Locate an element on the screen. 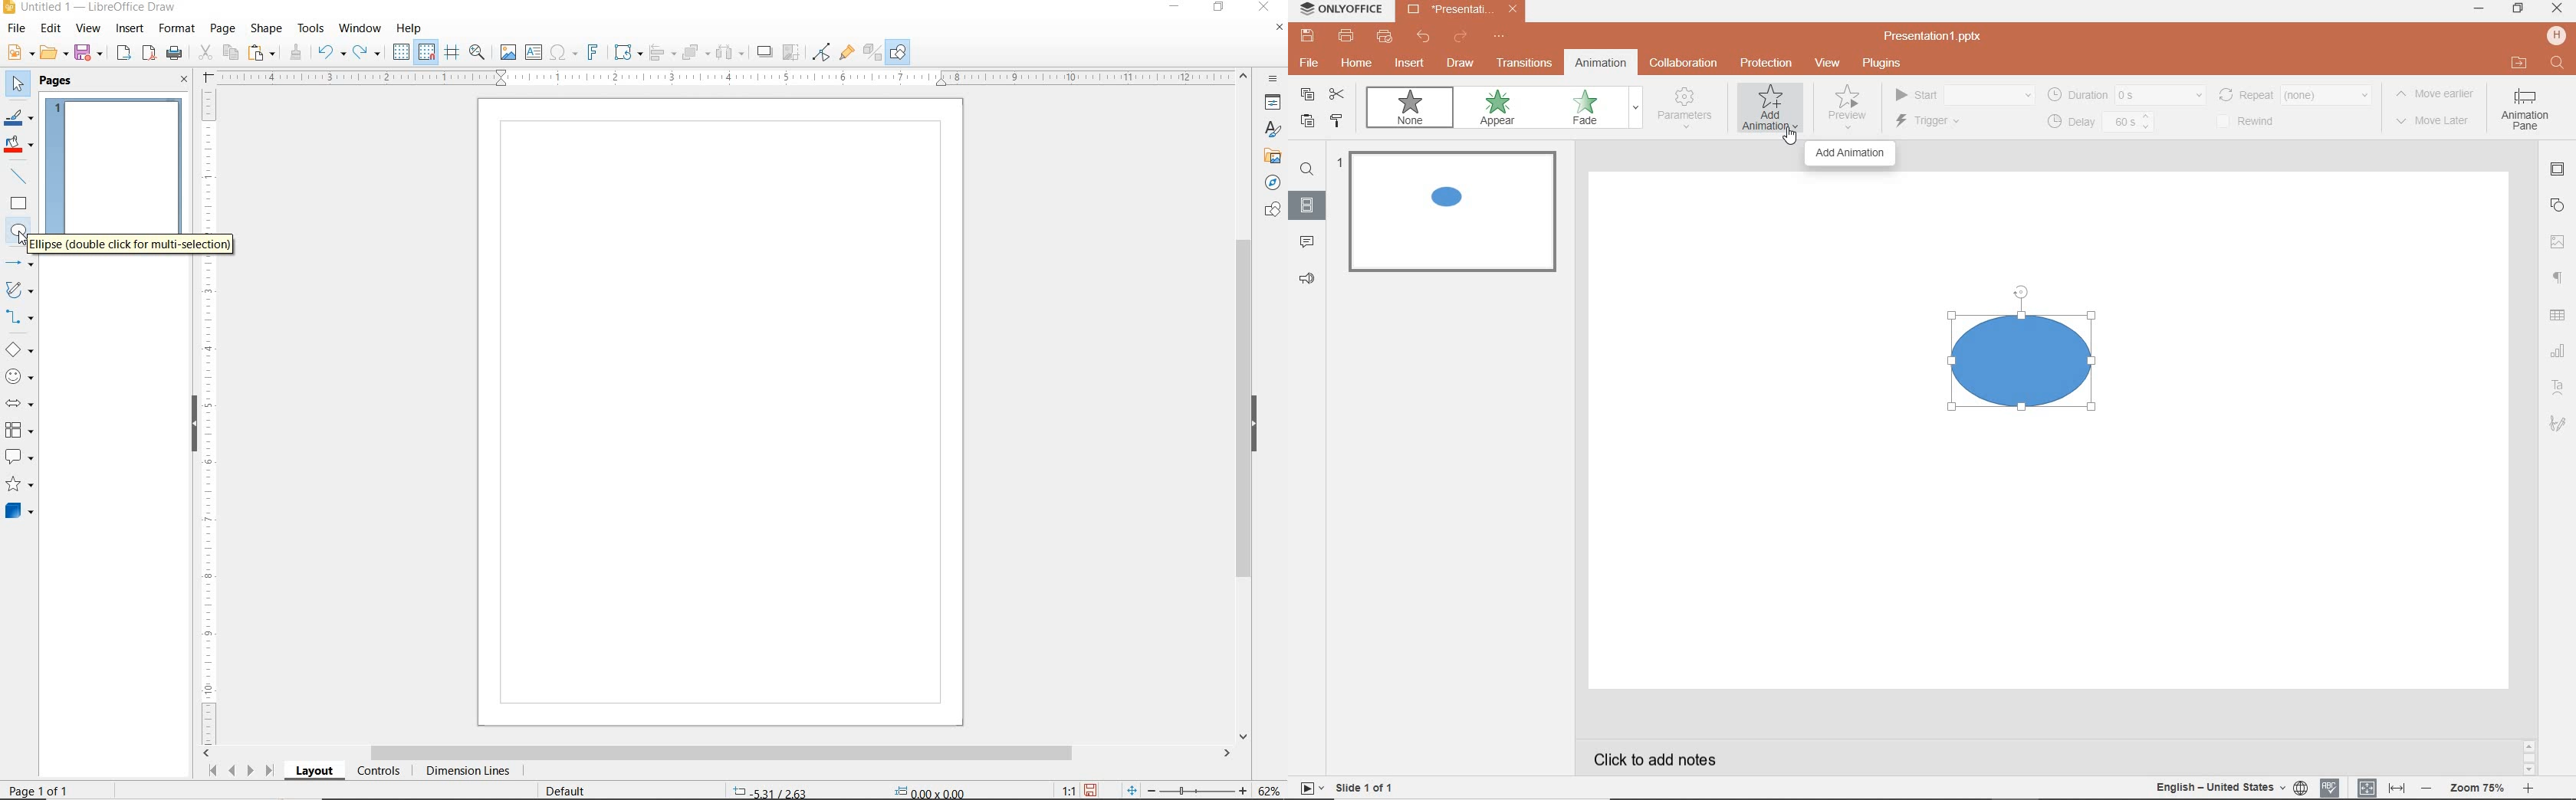 This screenshot has width=2576, height=812. click to add notes is located at coordinates (1659, 755).